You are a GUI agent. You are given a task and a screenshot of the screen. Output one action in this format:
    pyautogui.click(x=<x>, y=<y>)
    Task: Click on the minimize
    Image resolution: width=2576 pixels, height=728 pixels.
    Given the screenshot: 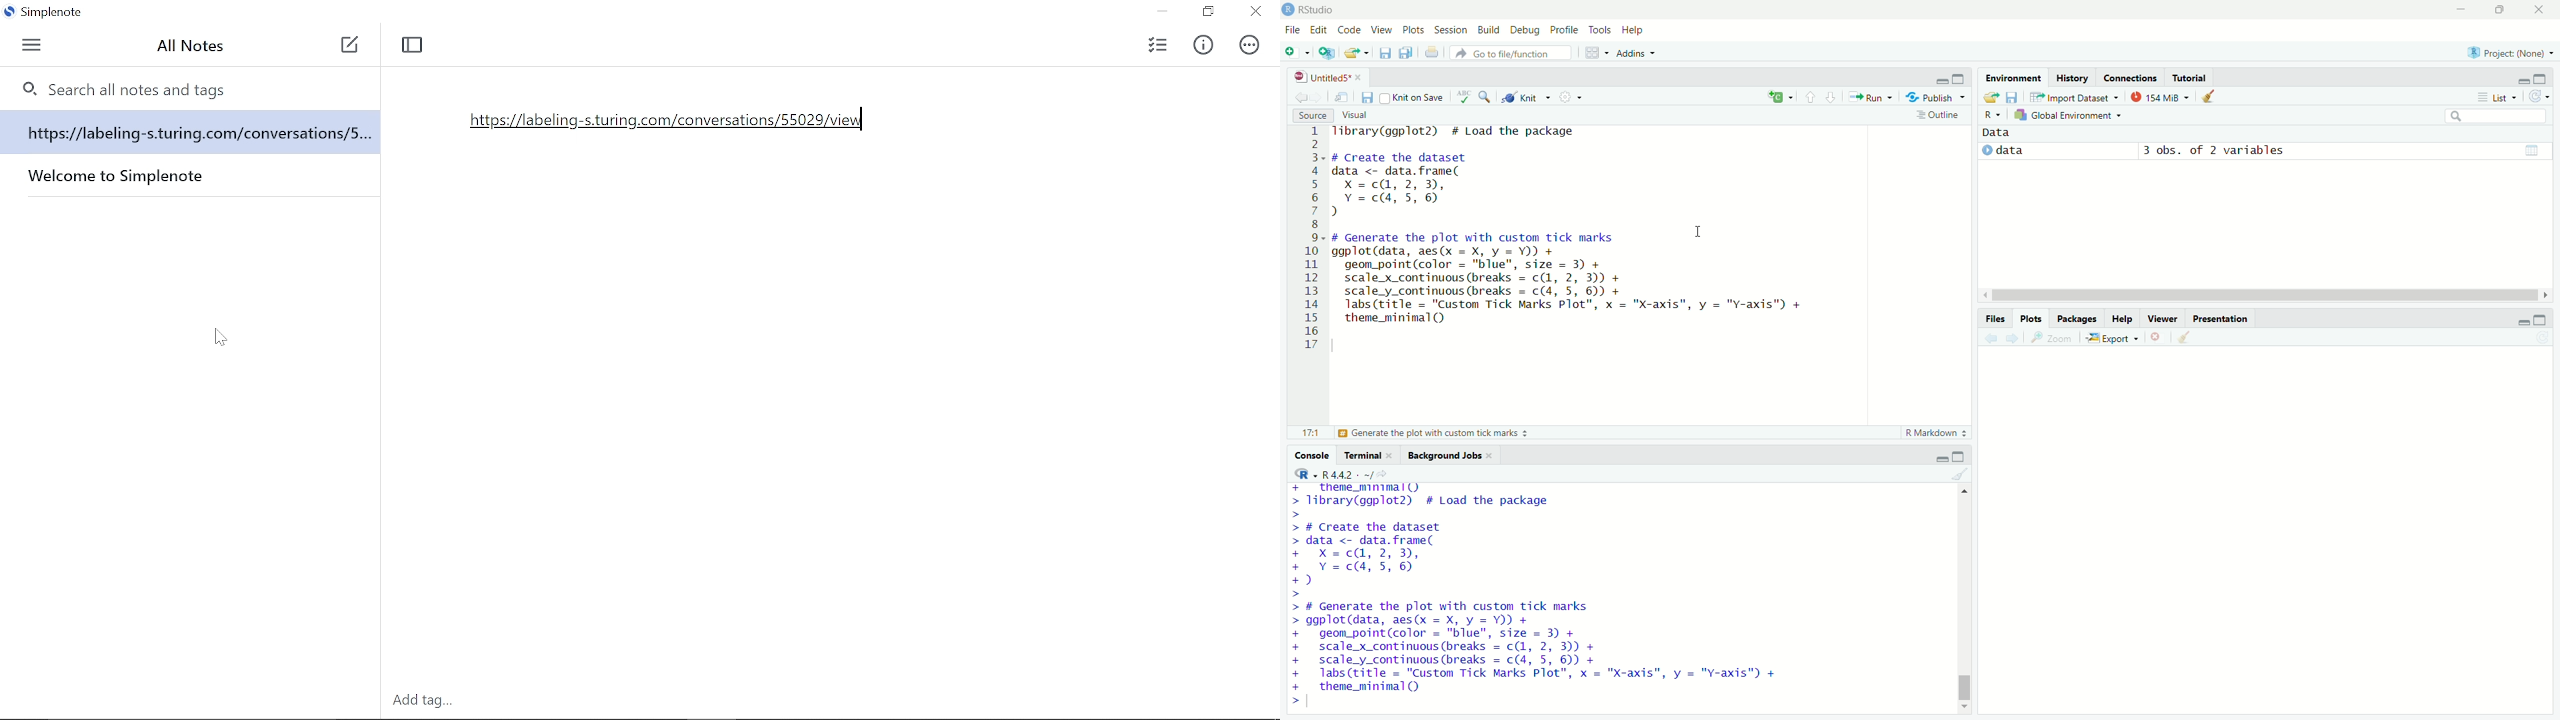 What is the action you would take?
    pyautogui.click(x=2519, y=322)
    